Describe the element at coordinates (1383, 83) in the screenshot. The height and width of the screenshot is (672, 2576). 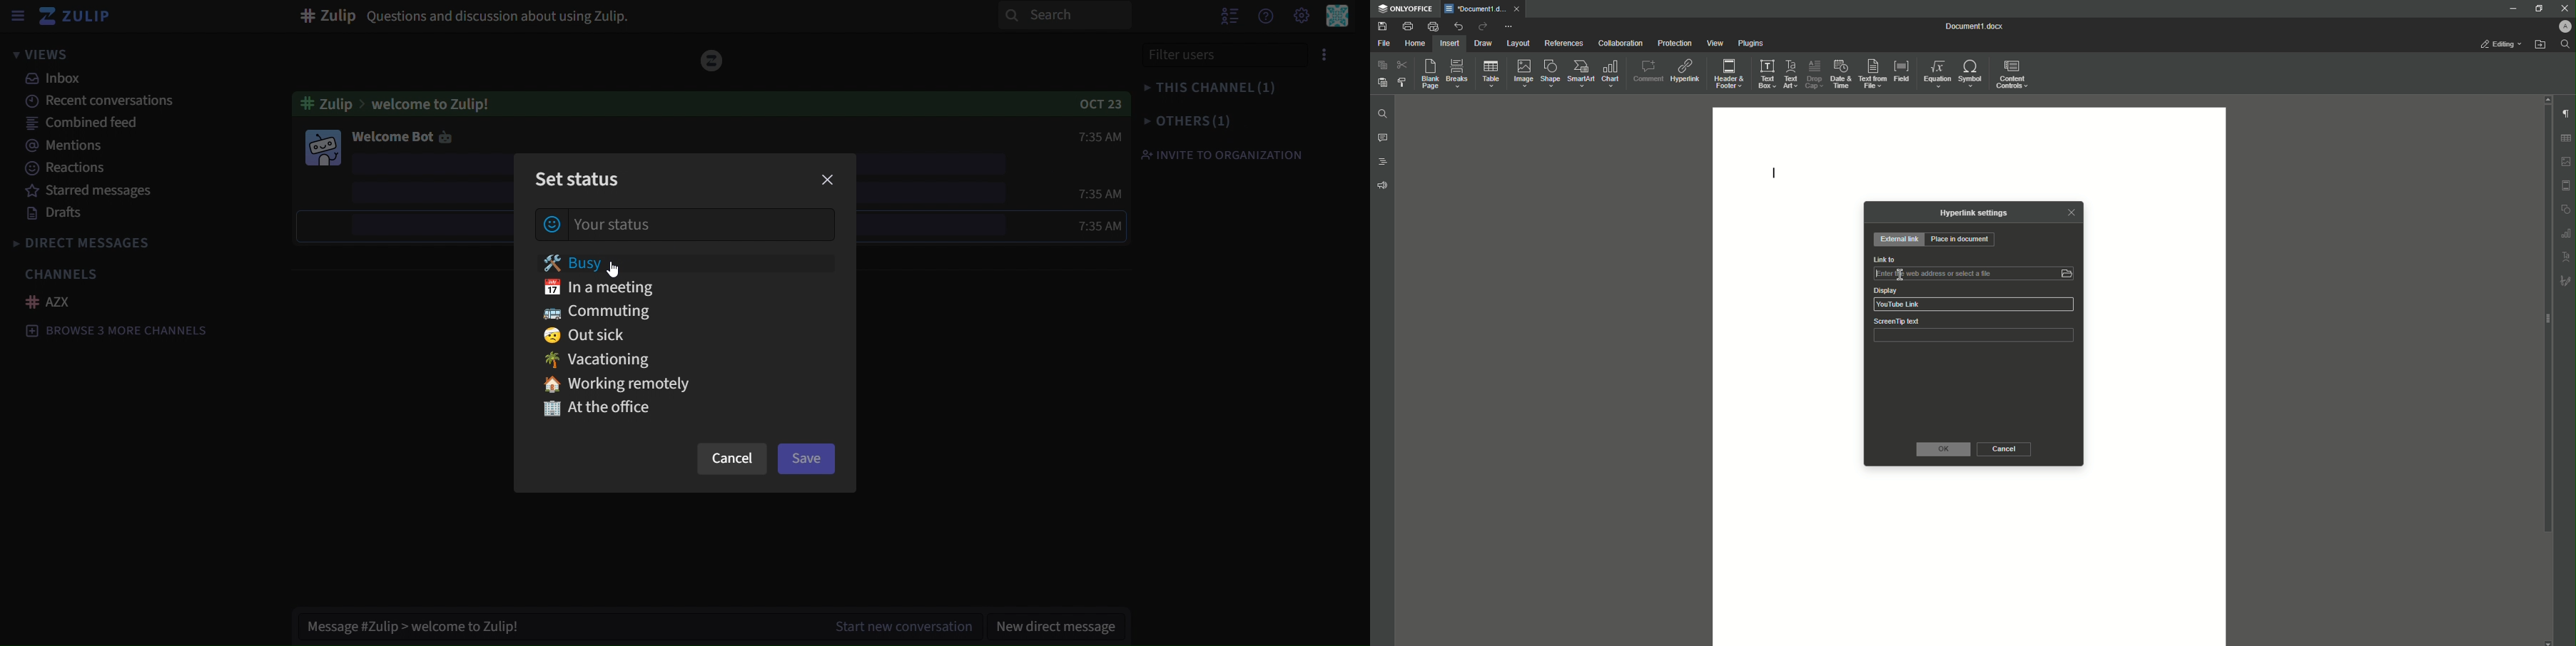
I see `Paste` at that location.